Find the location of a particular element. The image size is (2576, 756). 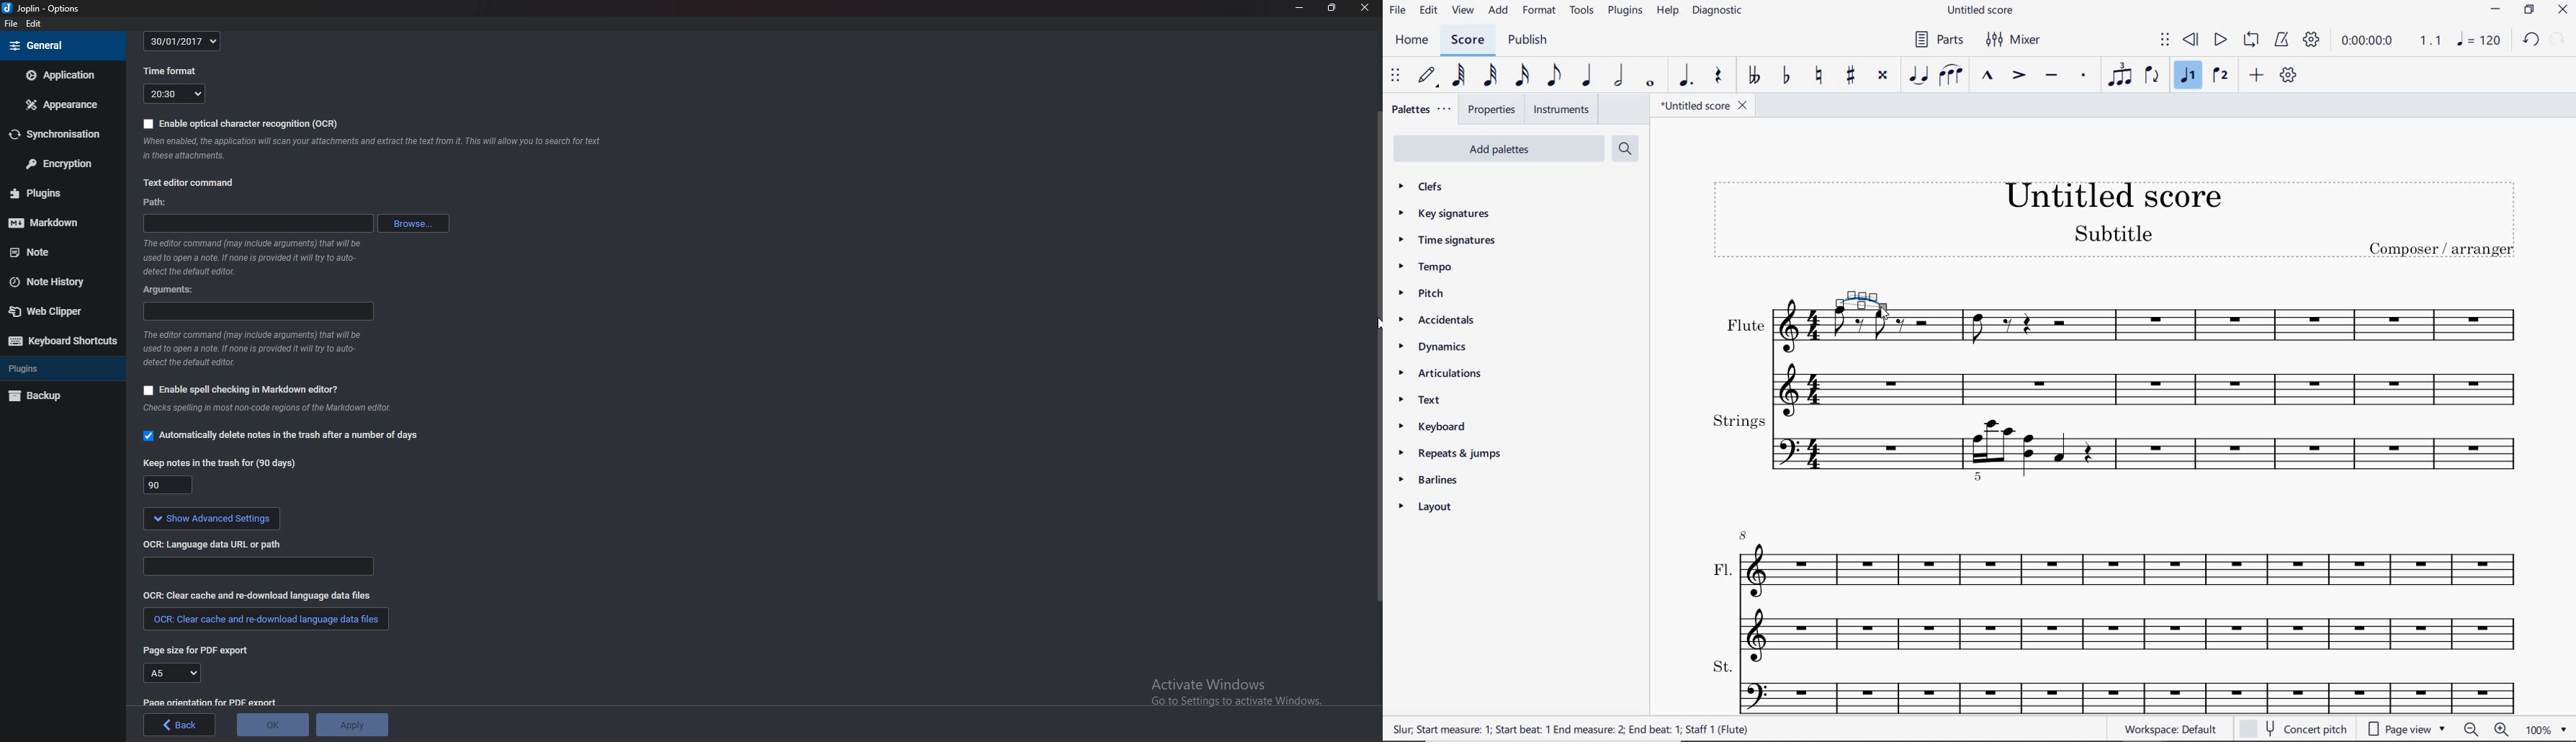

page size for P D F export is located at coordinates (202, 652).